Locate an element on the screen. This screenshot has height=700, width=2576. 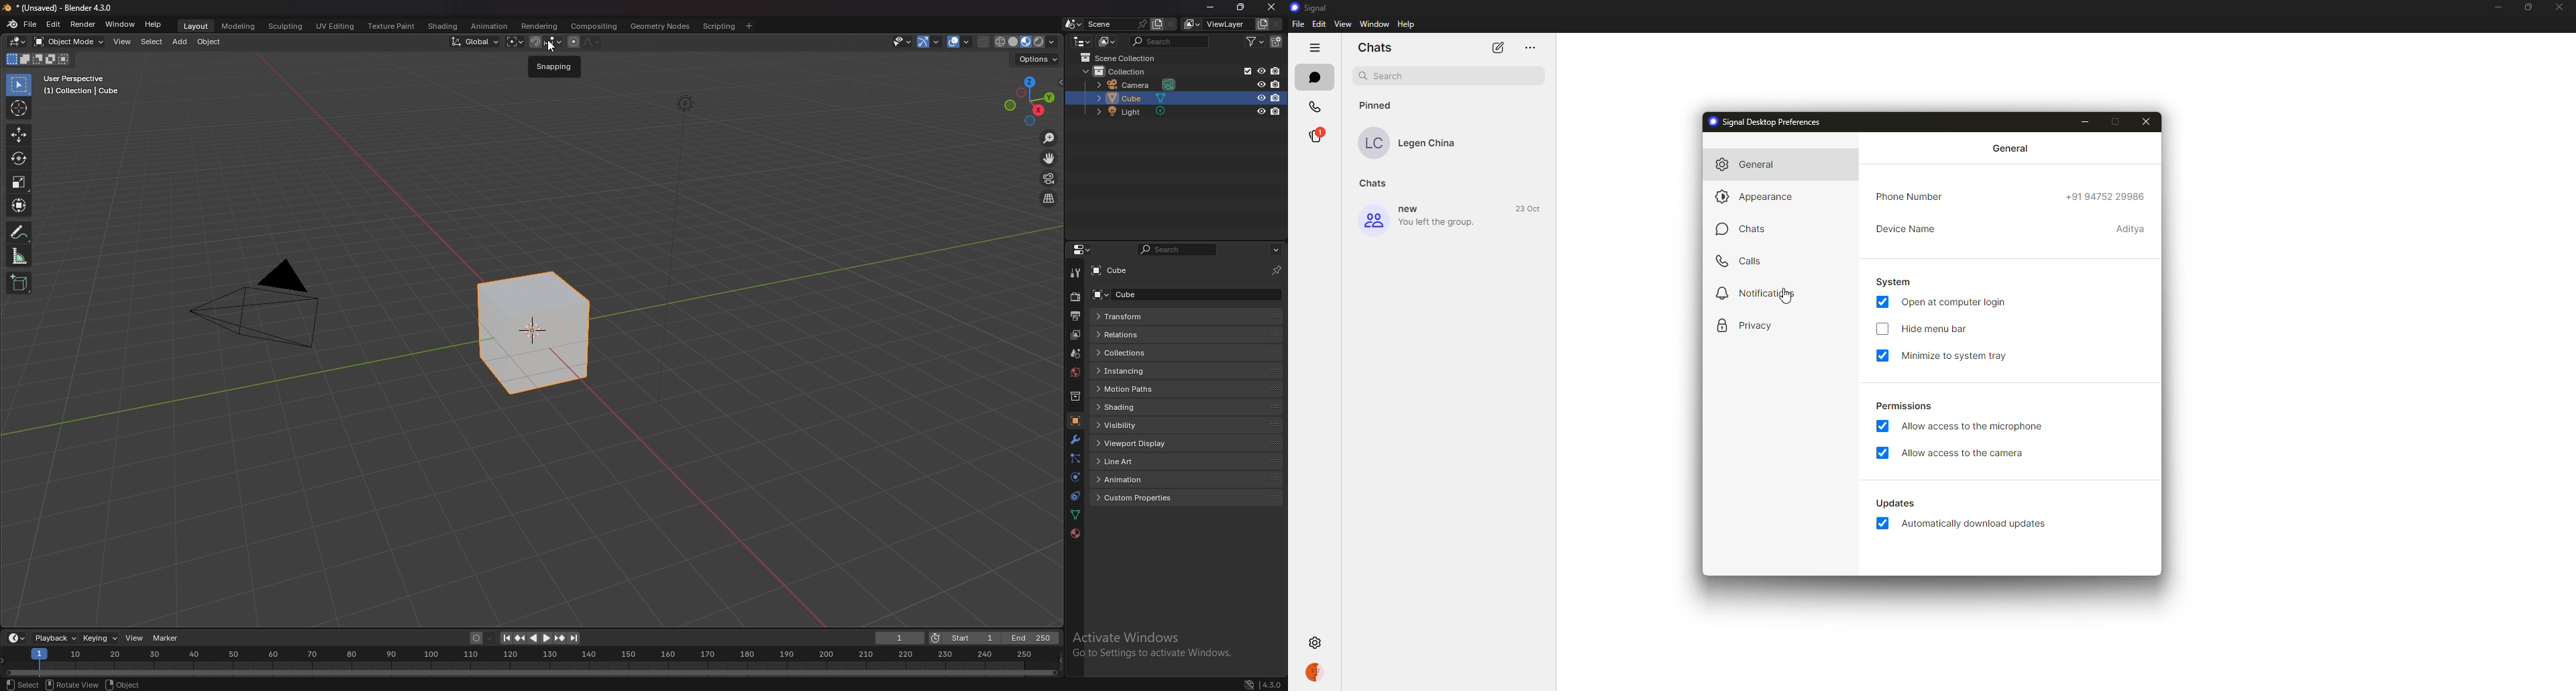
editor type is located at coordinates (17, 637).